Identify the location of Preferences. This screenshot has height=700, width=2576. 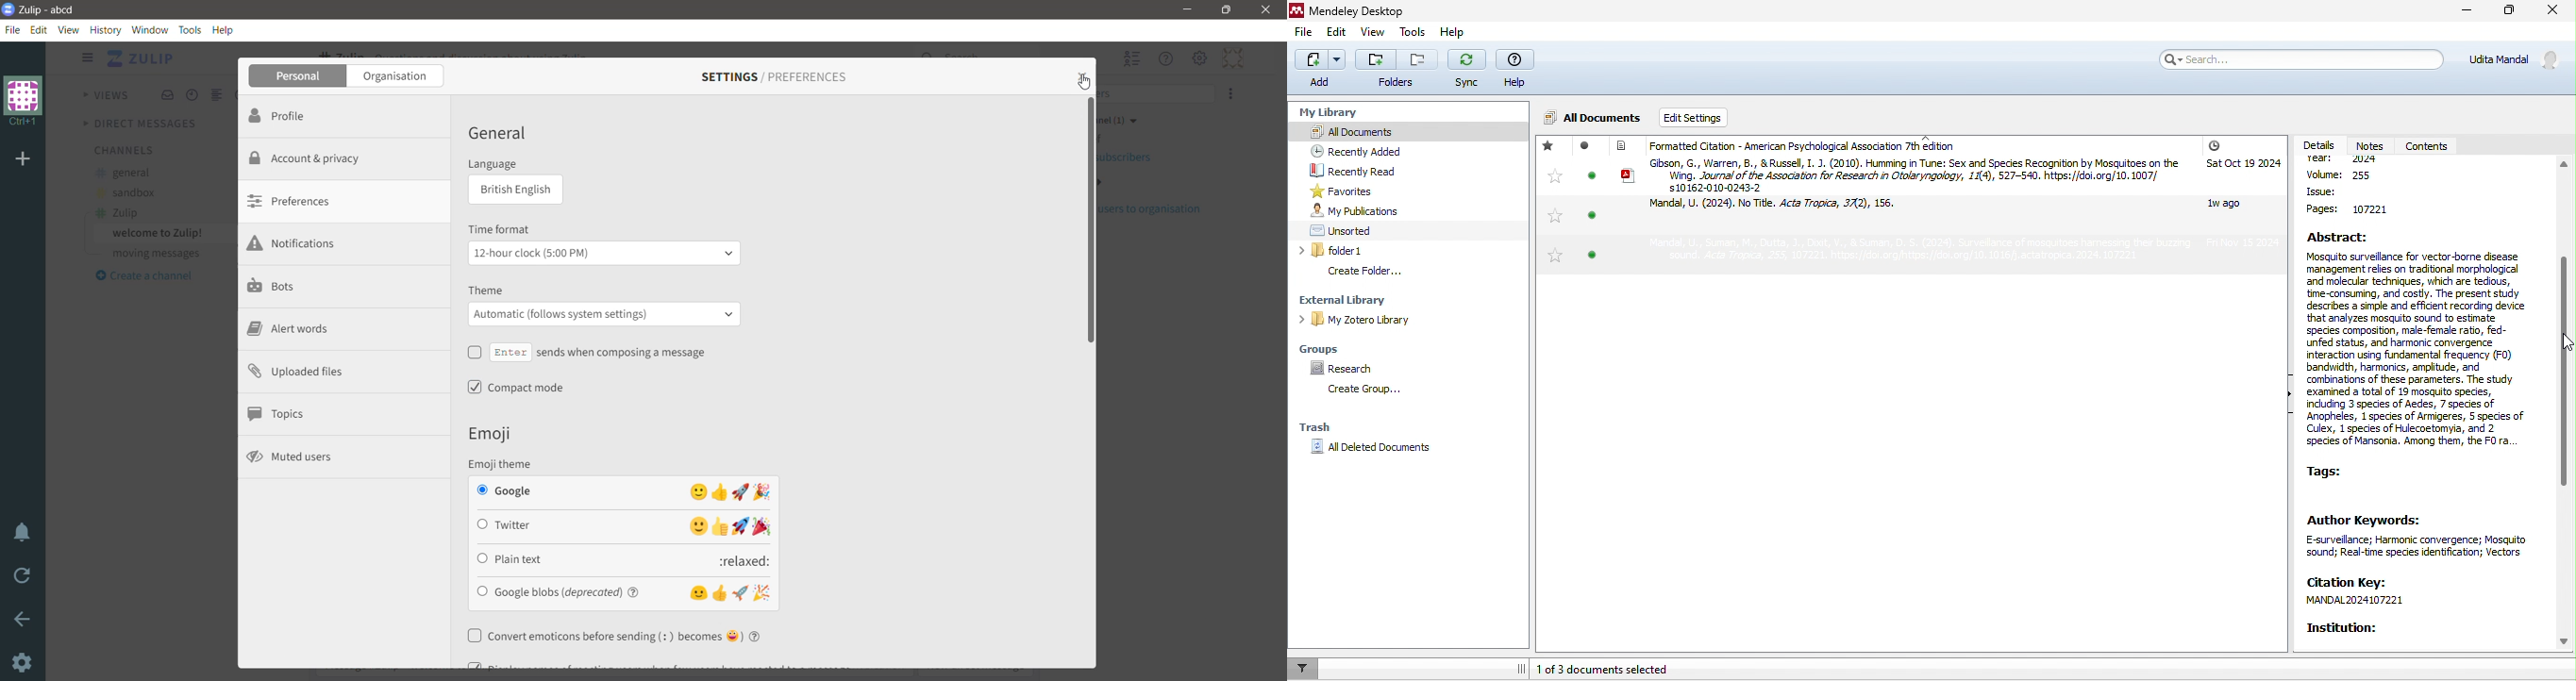
(302, 201).